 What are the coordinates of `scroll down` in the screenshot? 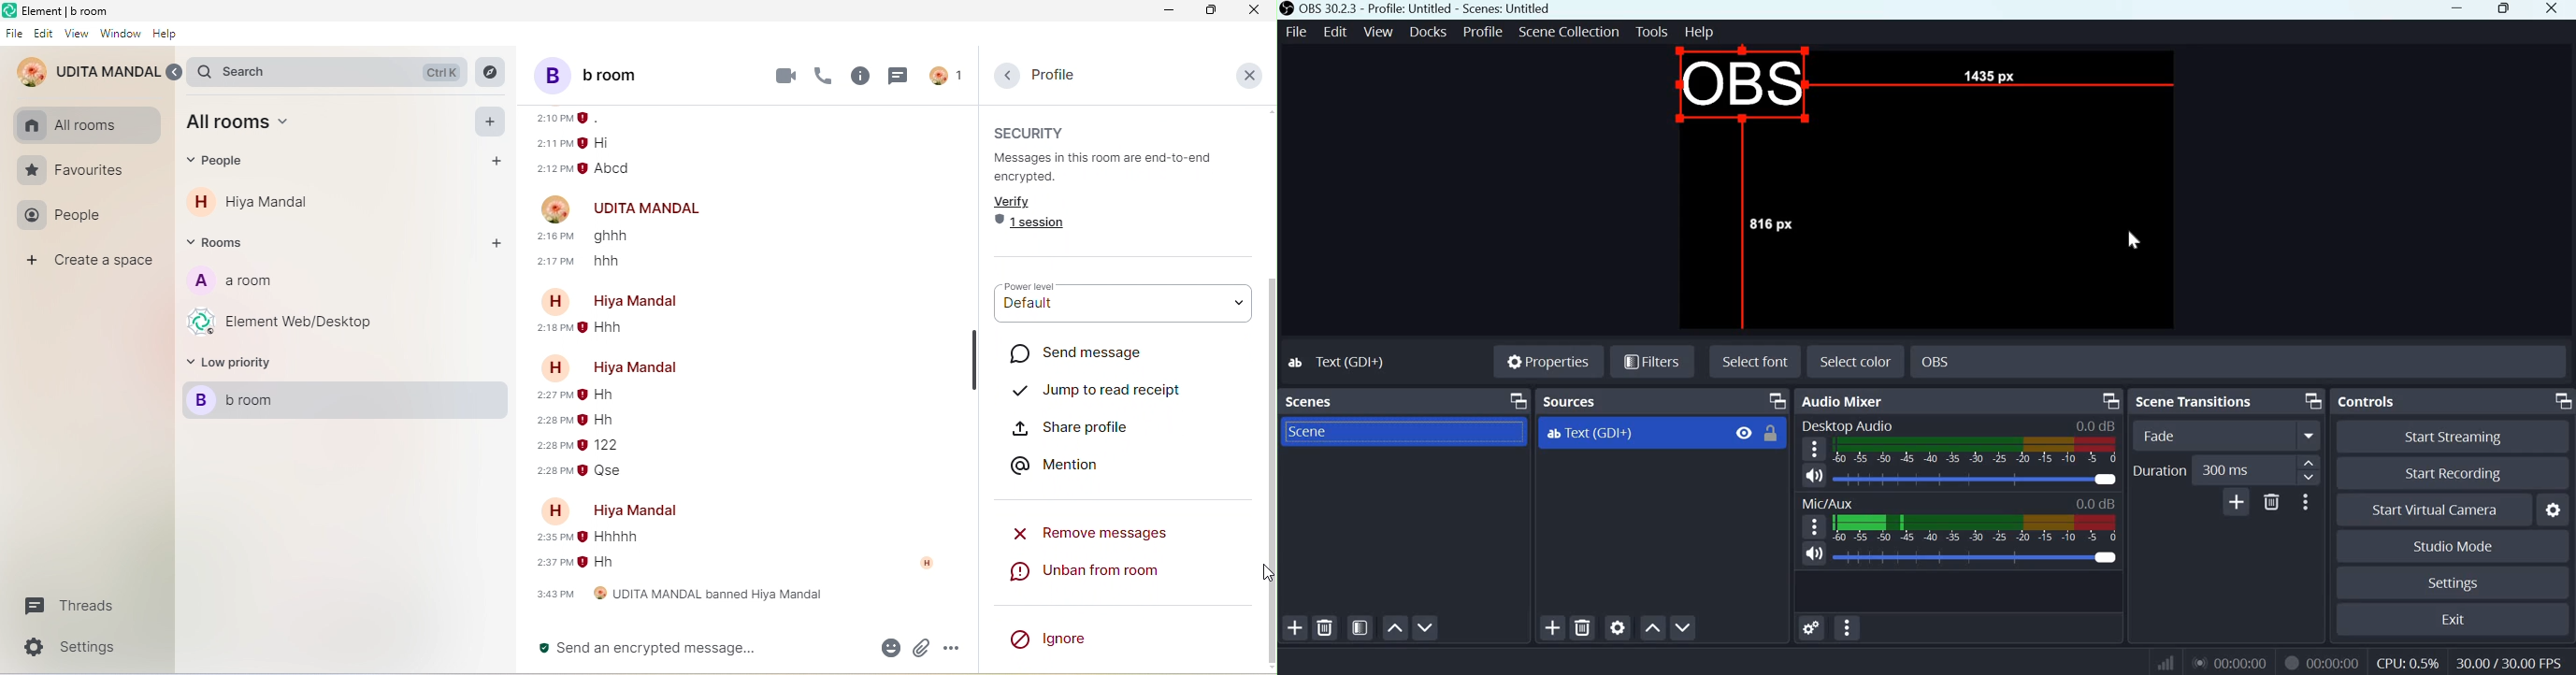 It's located at (1269, 469).